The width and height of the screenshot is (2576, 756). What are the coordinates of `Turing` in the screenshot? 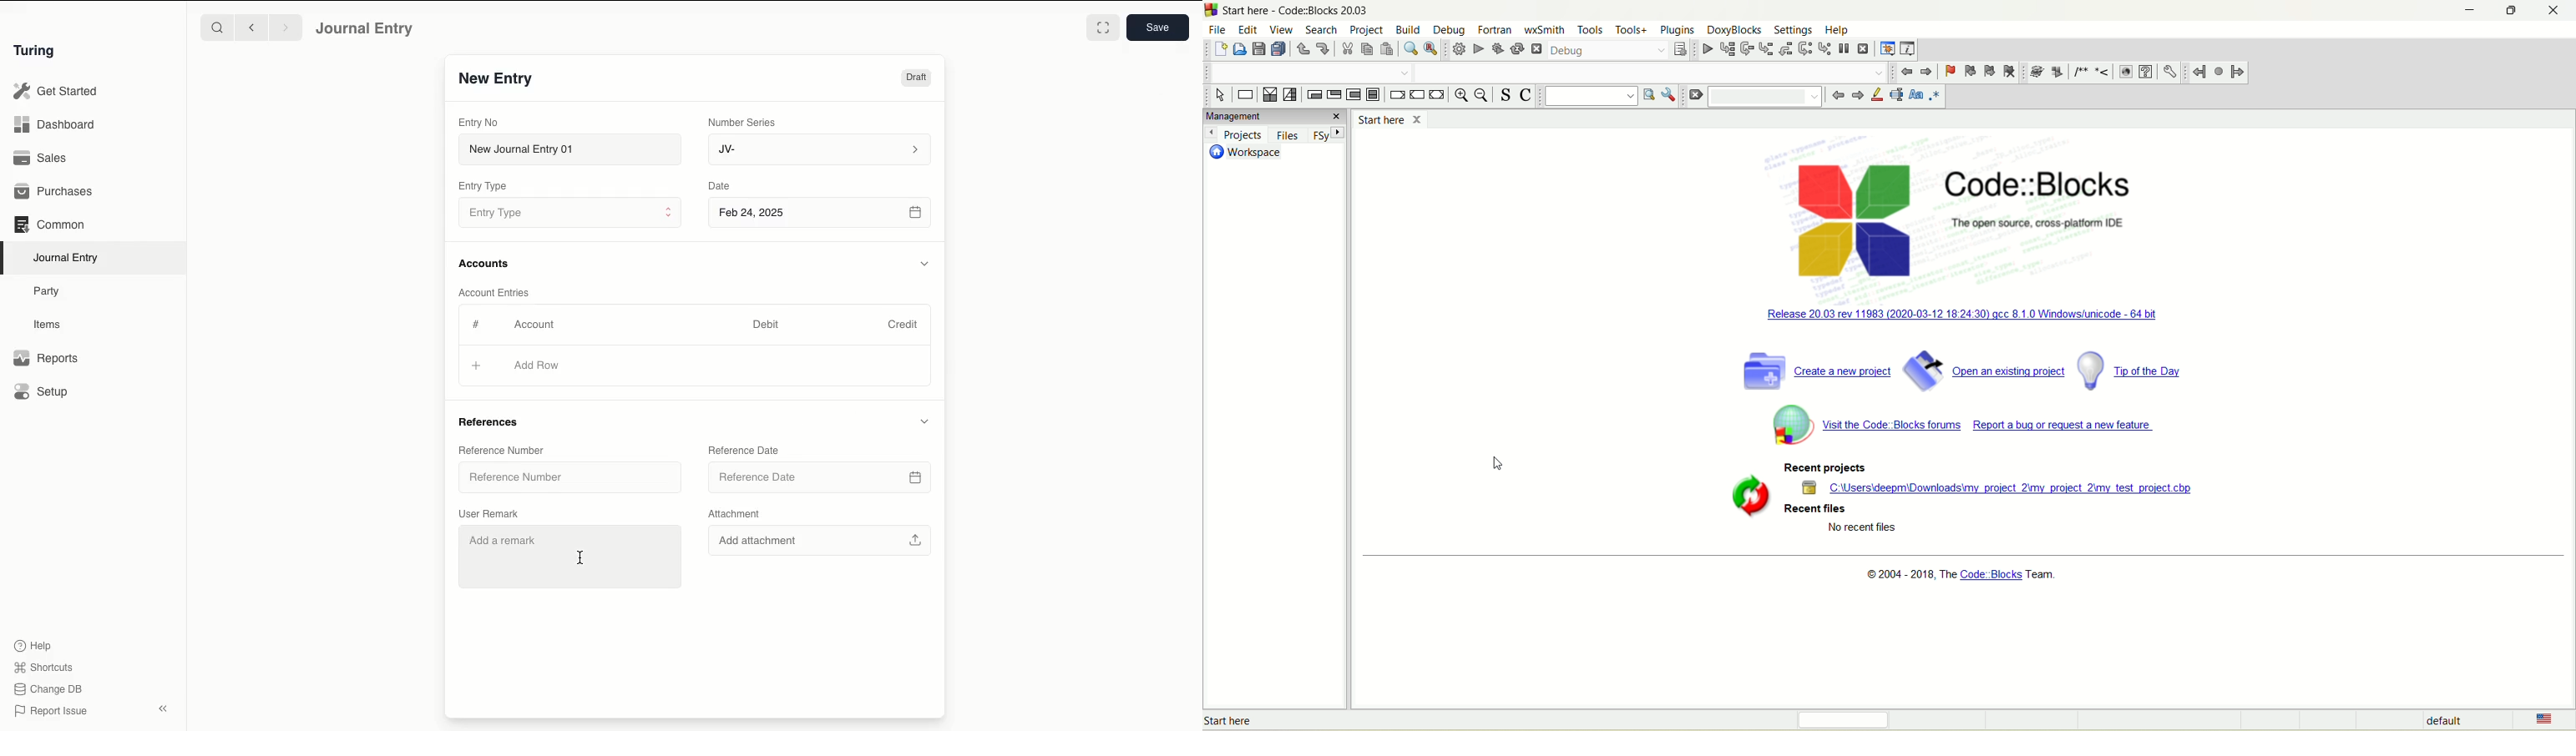 It's located at (38, 52).